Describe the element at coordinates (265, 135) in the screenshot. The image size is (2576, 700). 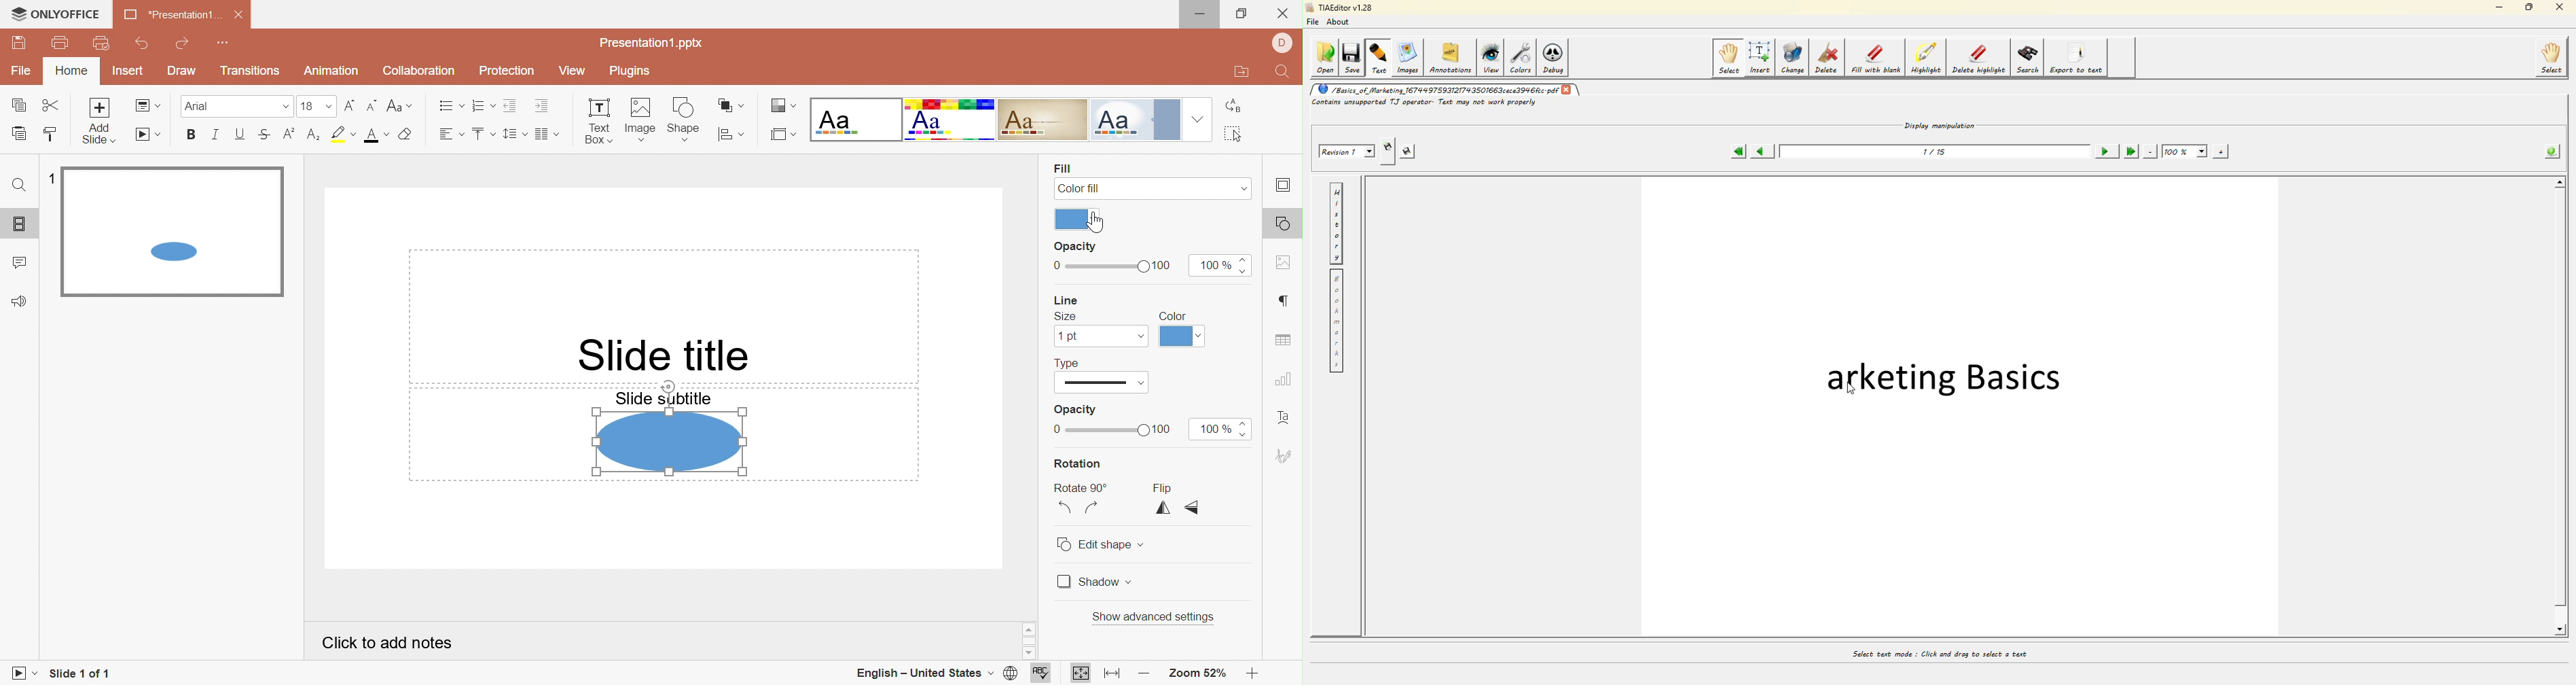
I see `Strikethrough` at that location.